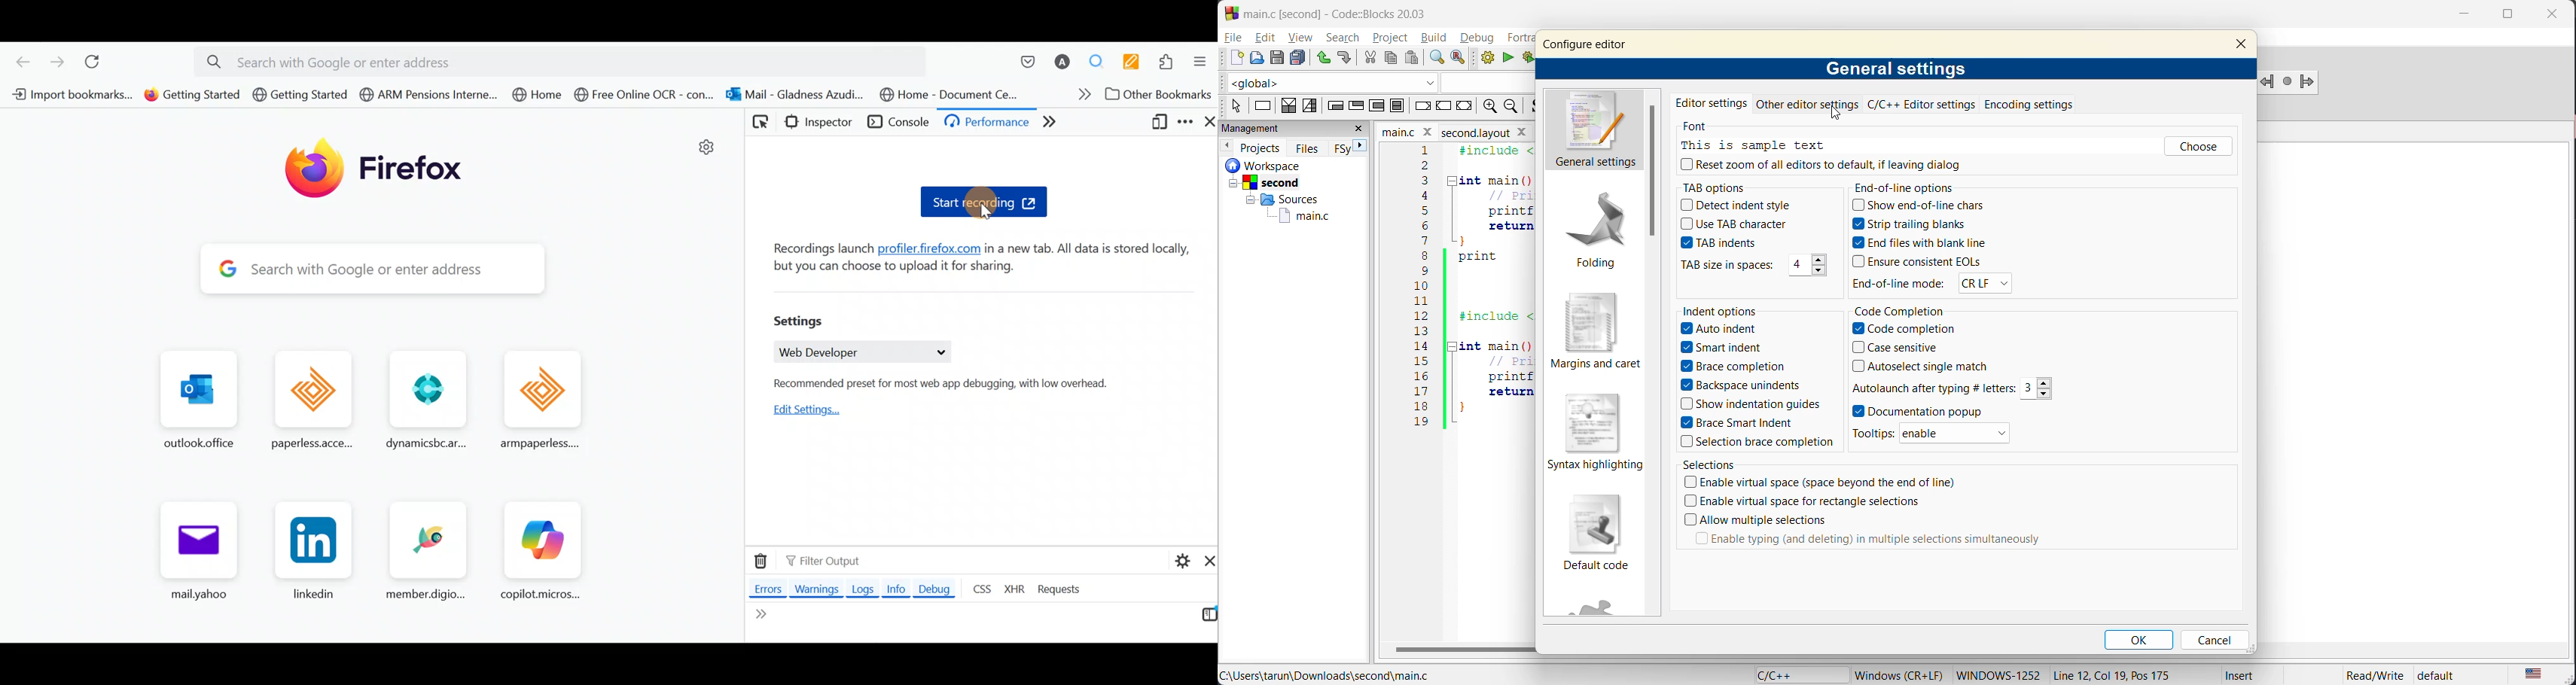 The height and width of the screenshot is (700, 2576). What do you see at coordinates (1529, 57) in the screenshot?
I see `build and run` at bounding box center [1529, 57].